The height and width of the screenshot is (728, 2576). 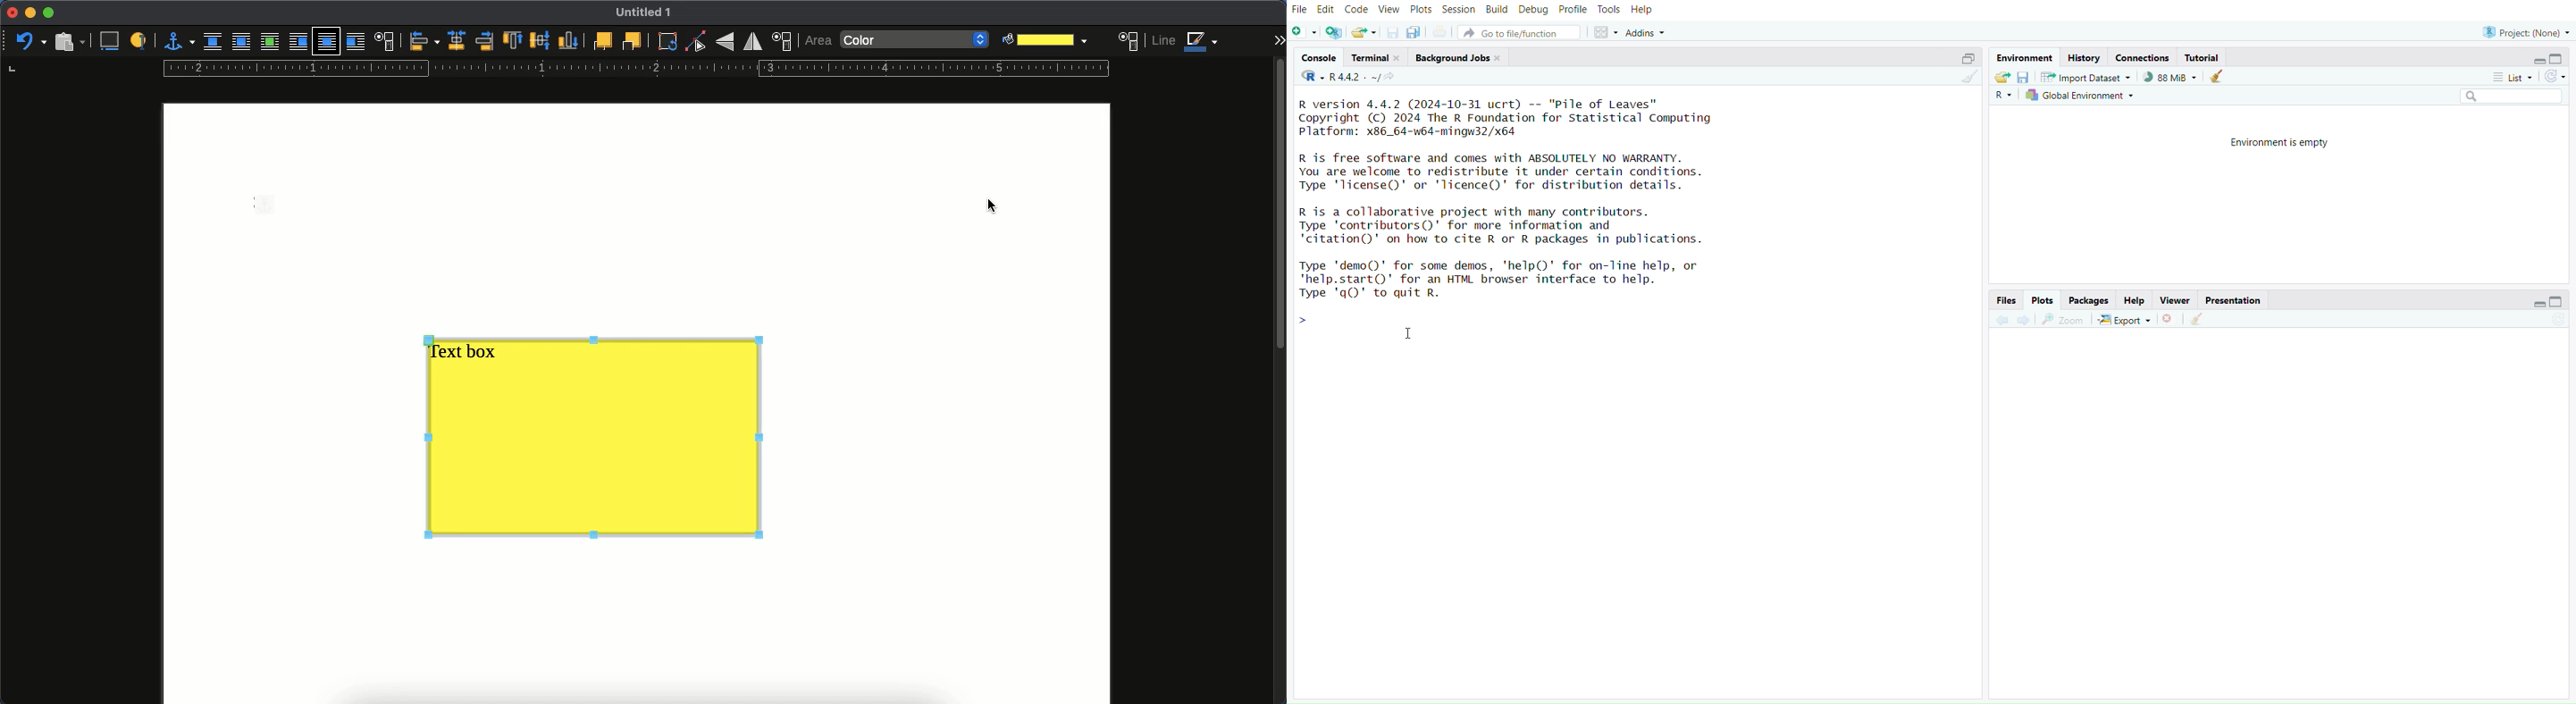 I want to click on expand, so click(x=2534, y=305).